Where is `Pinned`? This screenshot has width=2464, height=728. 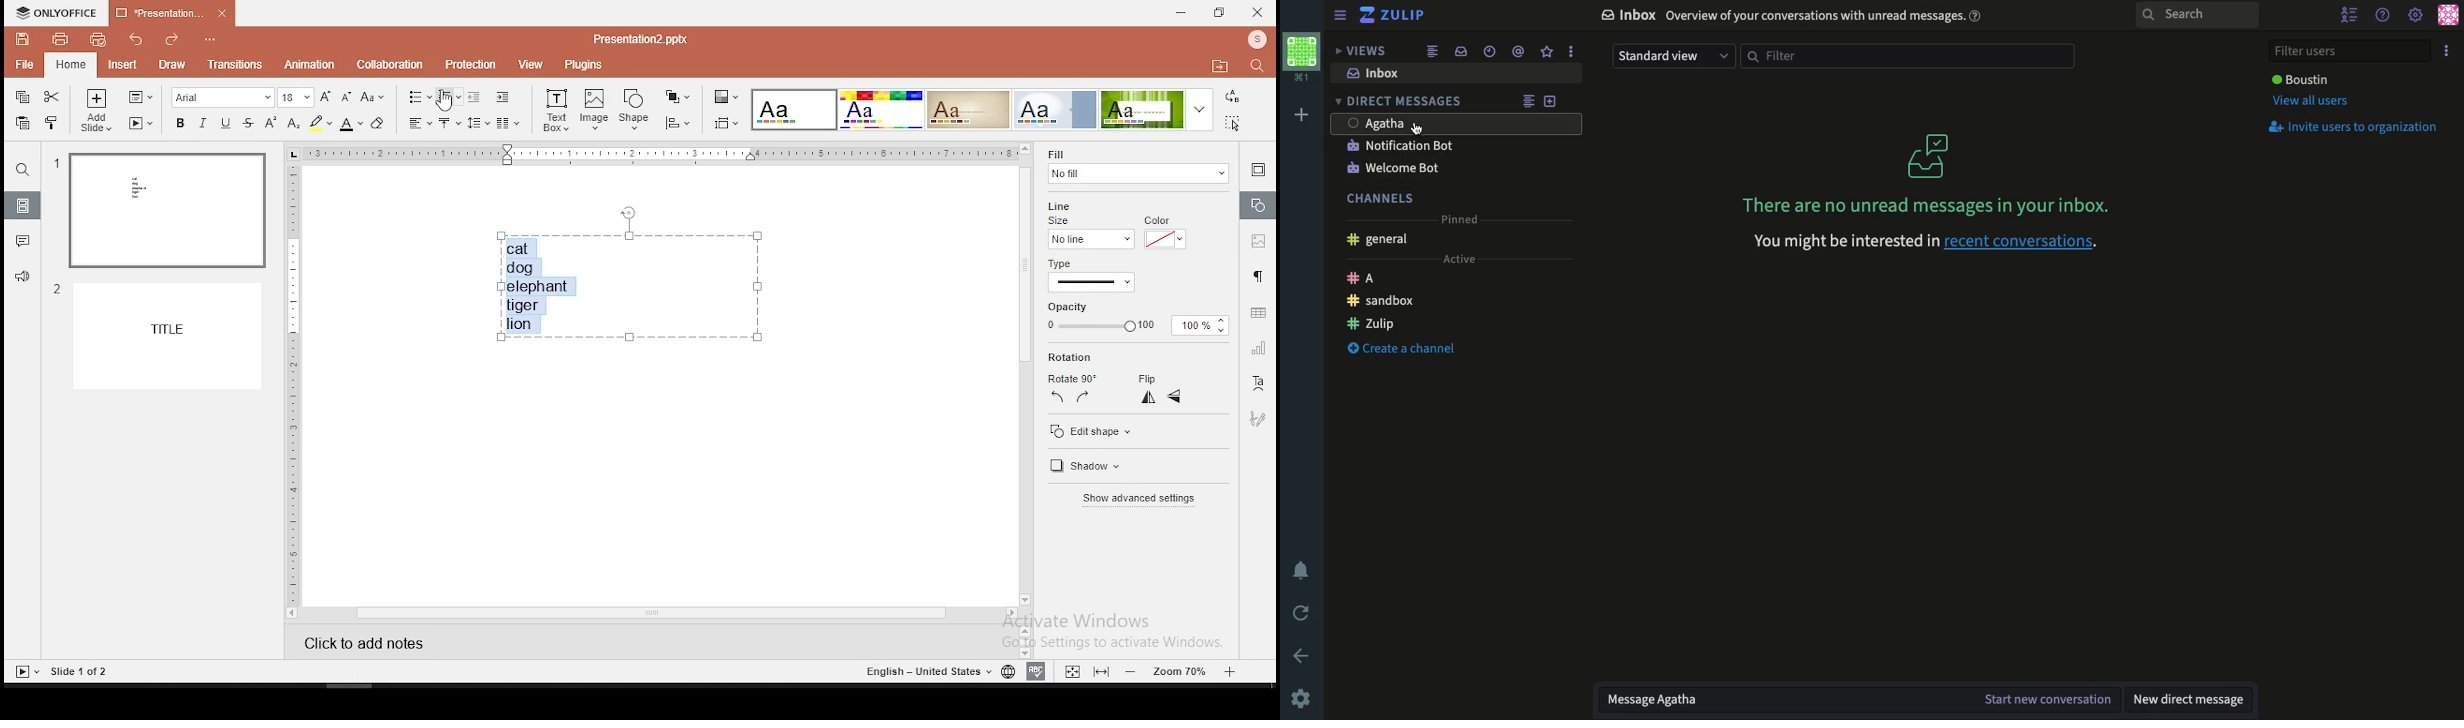
Pinned is located at coordinates (1459, 219).